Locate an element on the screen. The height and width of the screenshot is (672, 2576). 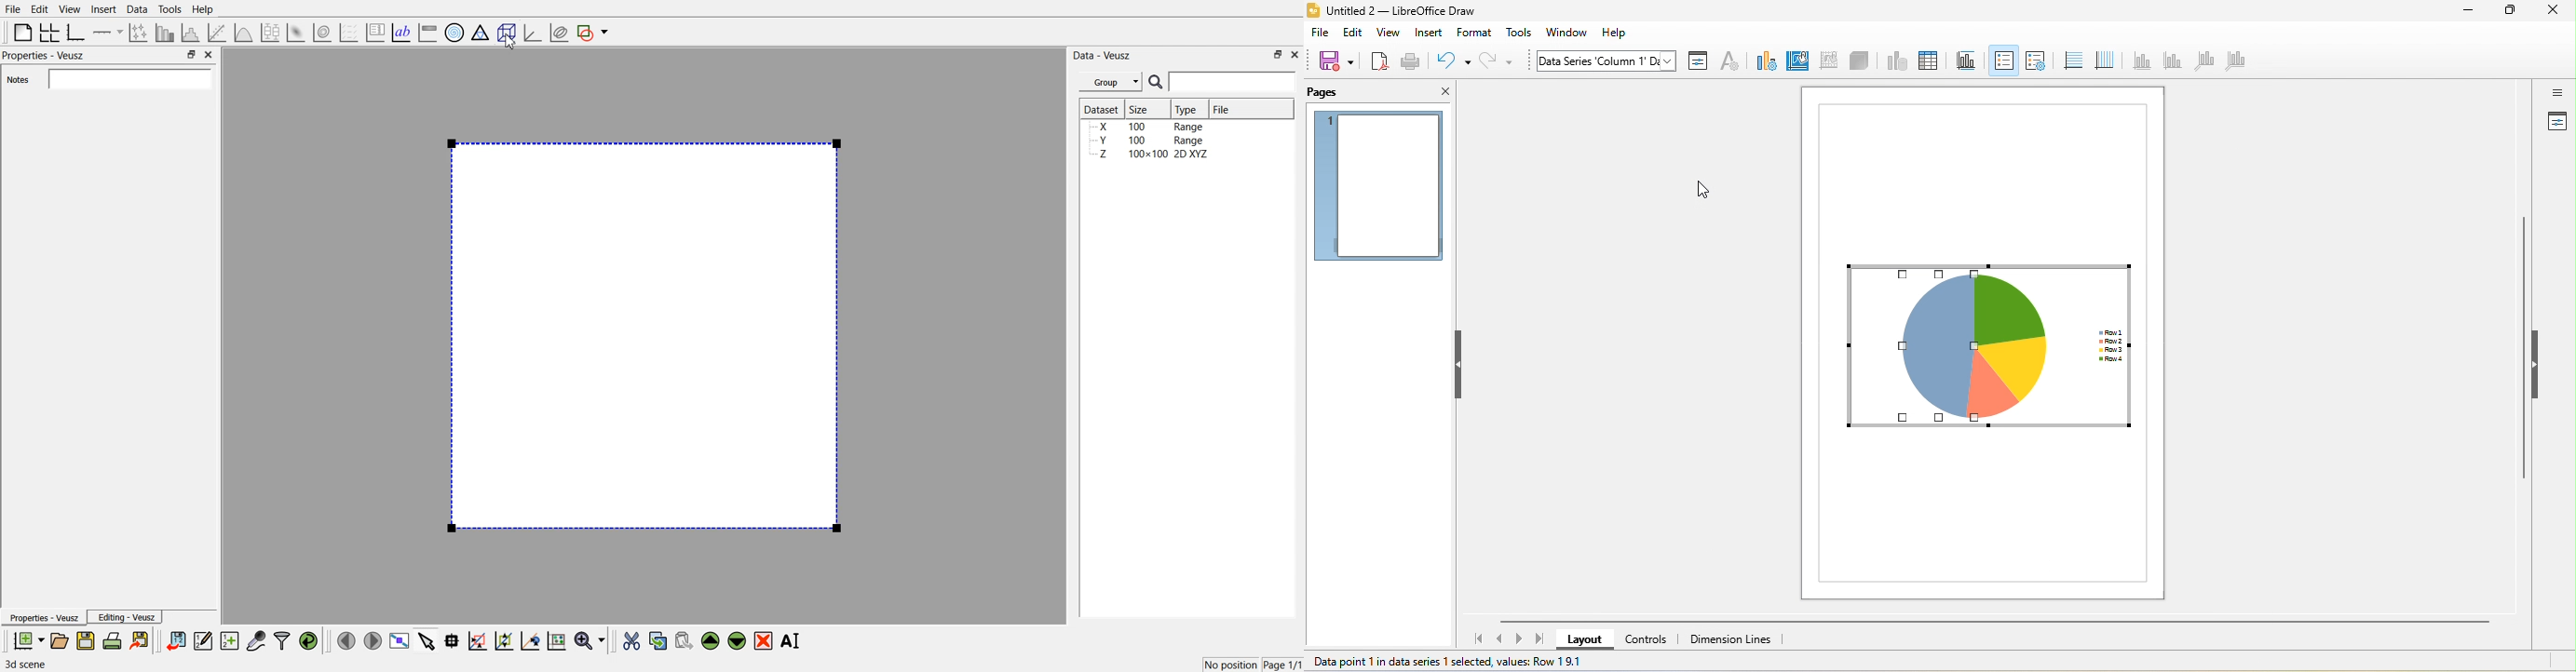
z axis is located at coordinates (2202, 60).